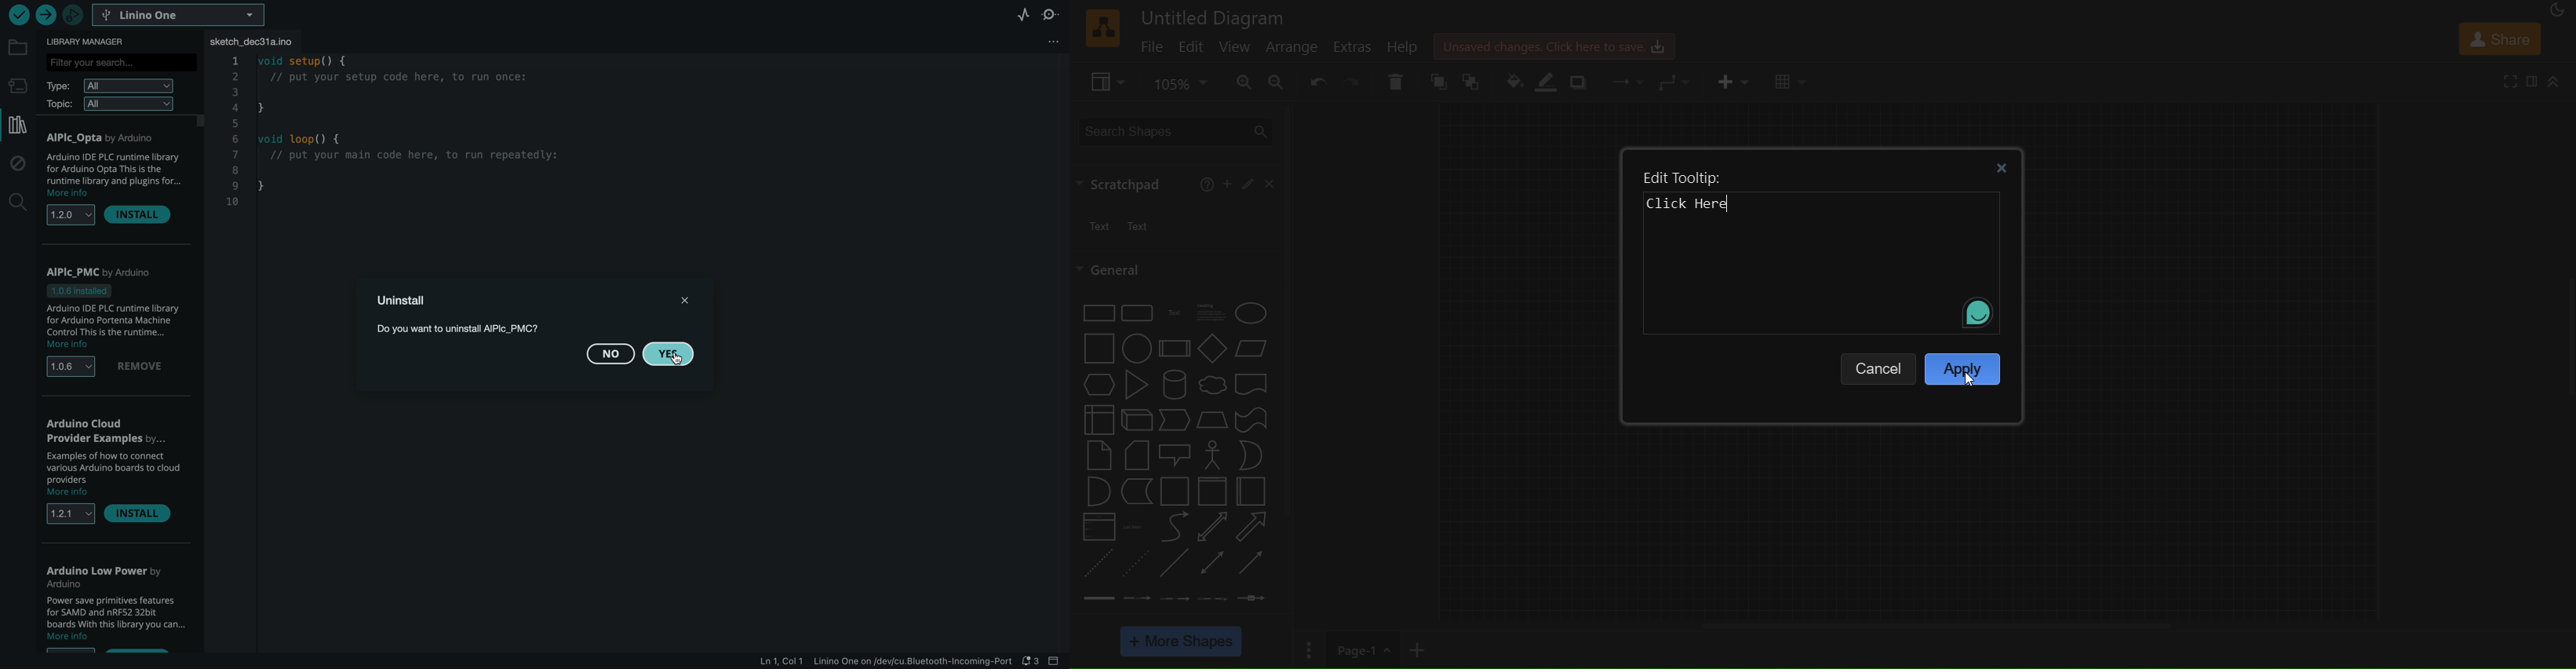 The image size is (2576, 672). Describe the element at coordinates (1551, 44) in the screenshot. I see `unsaved changes. click here to save` at that location.